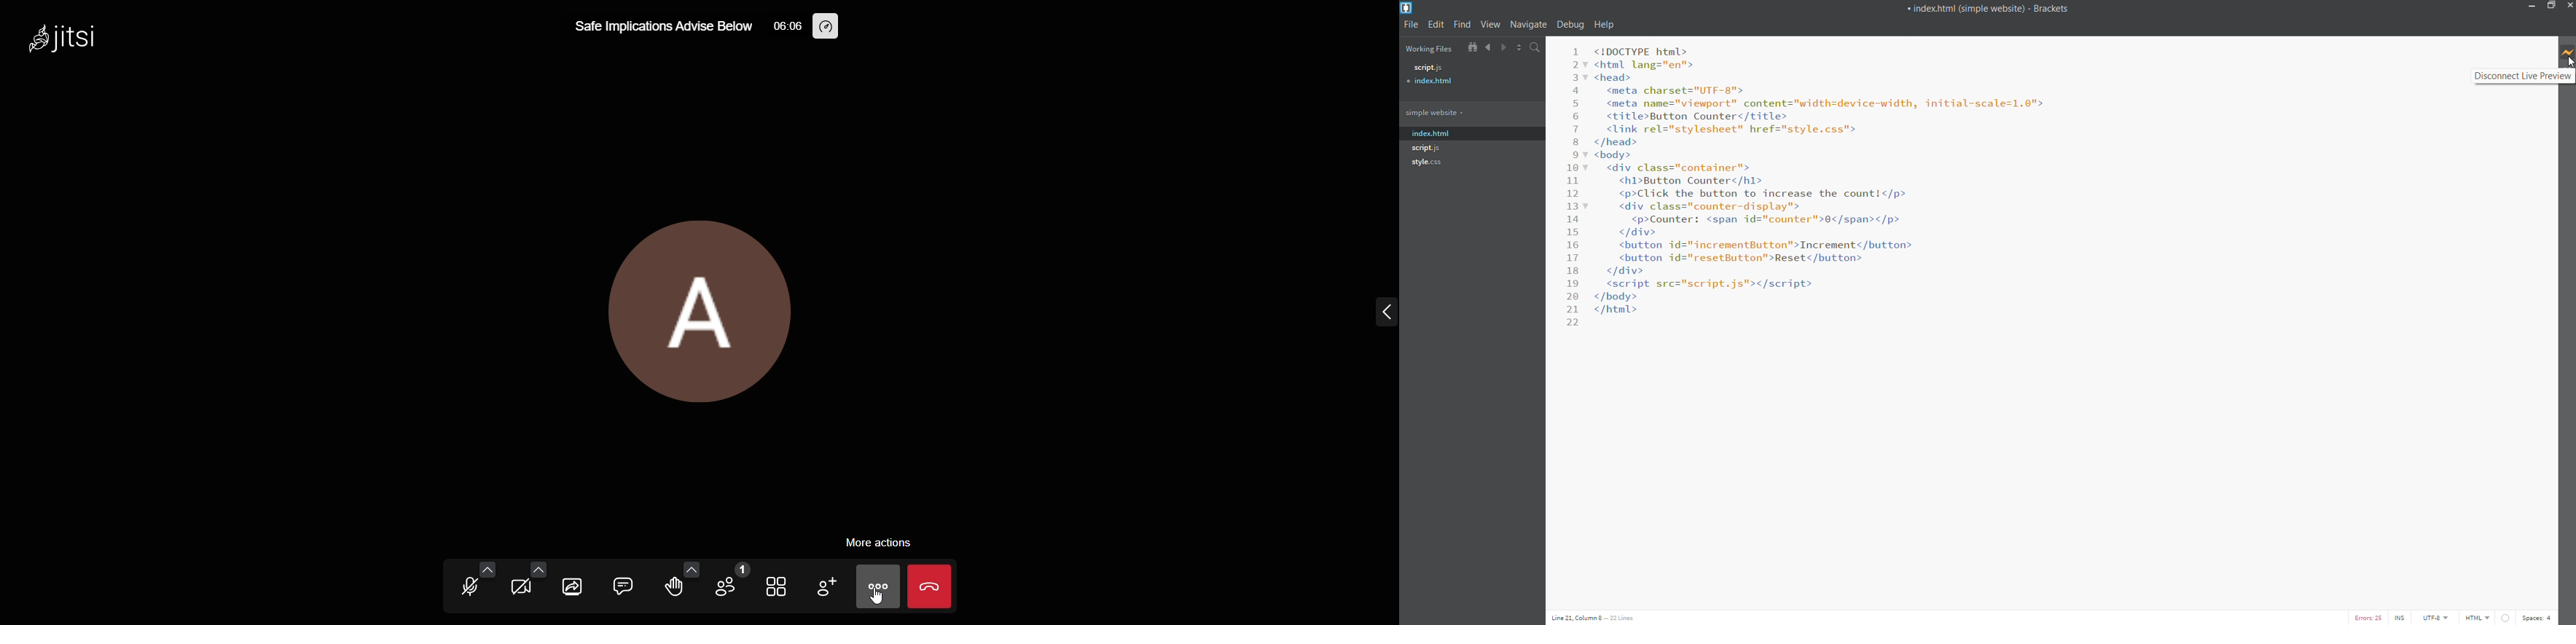  Describe the element at coordinates (732, 581) in the screenshot. I see `participants` at that location.